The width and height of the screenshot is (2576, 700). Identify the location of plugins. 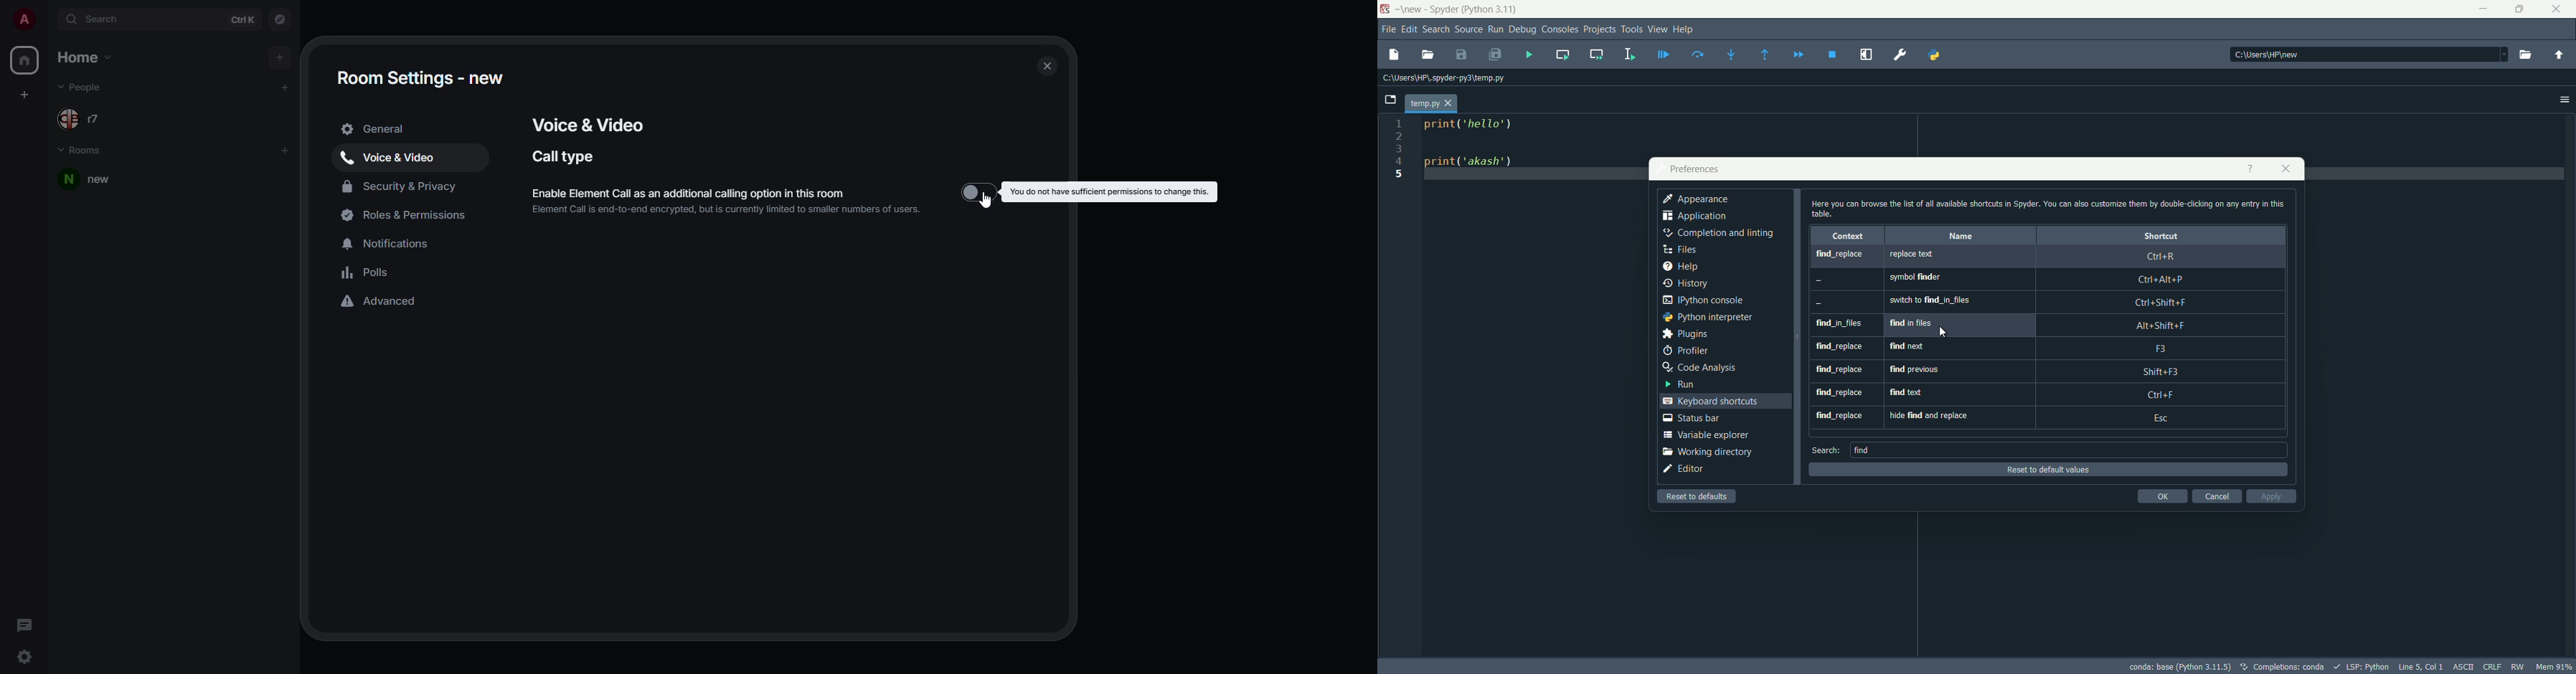
(1688, 333).